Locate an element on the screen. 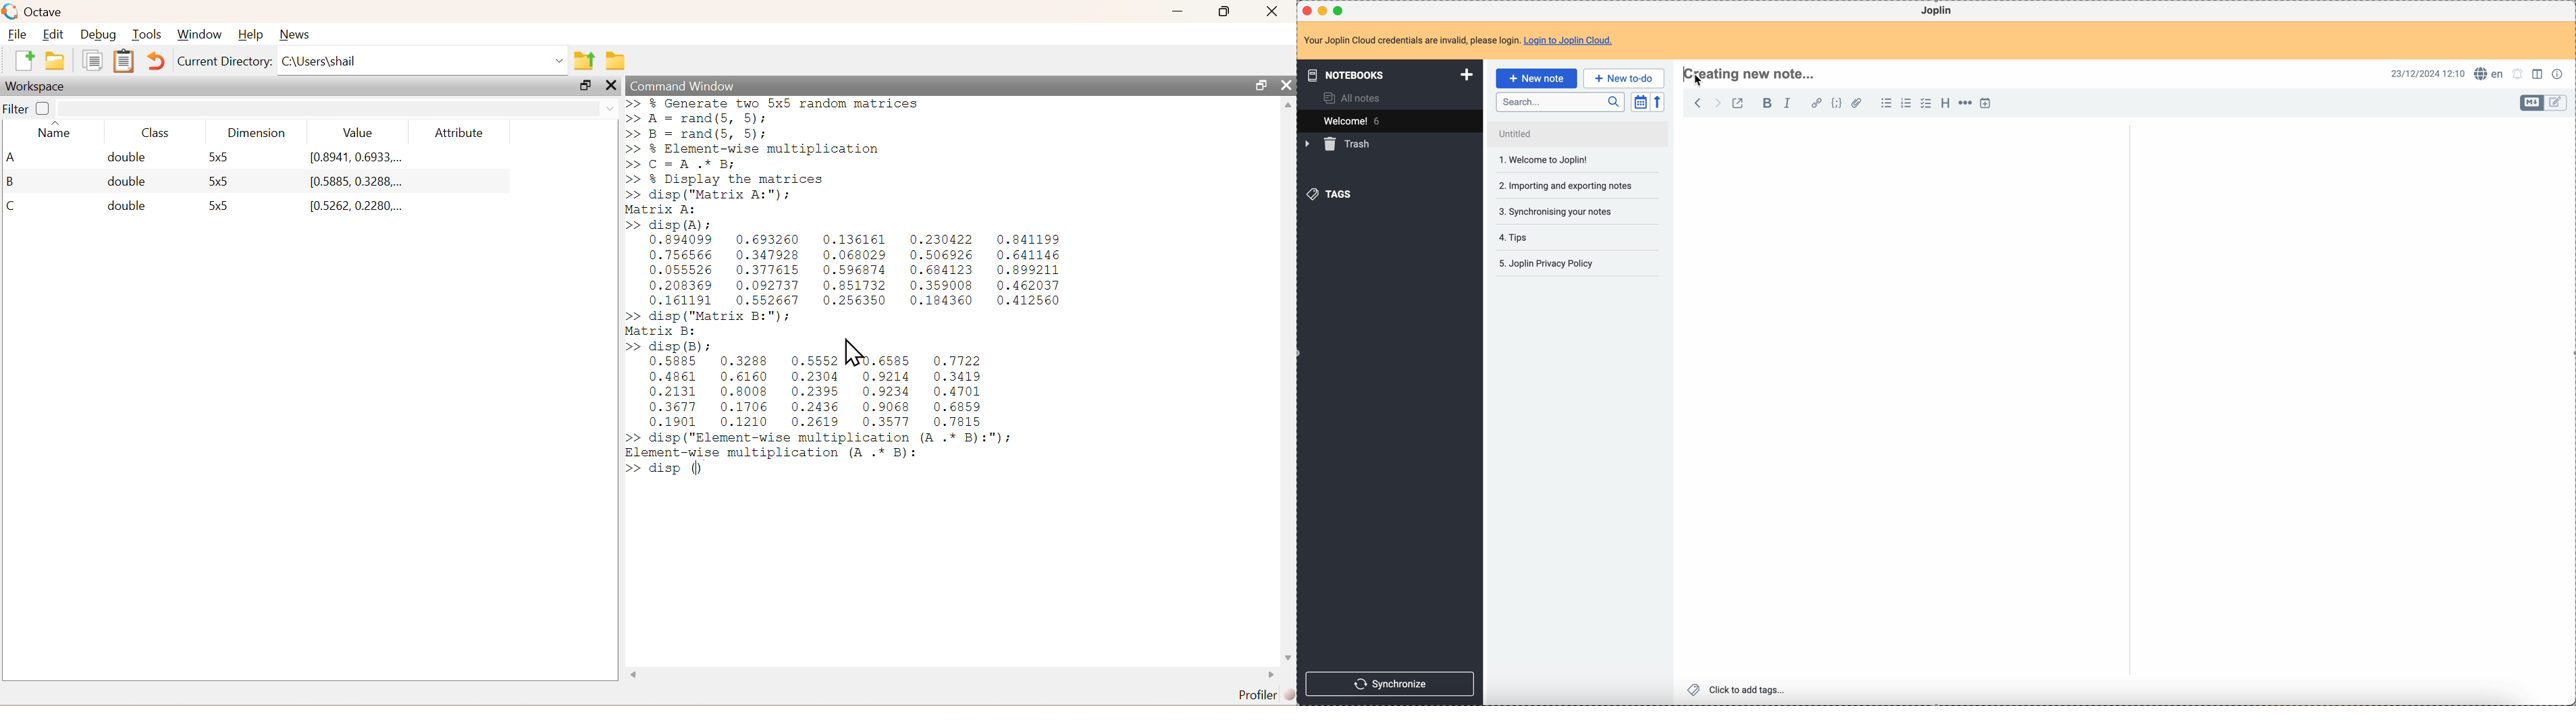  scroll bar is located at coordinates (2126, 195).